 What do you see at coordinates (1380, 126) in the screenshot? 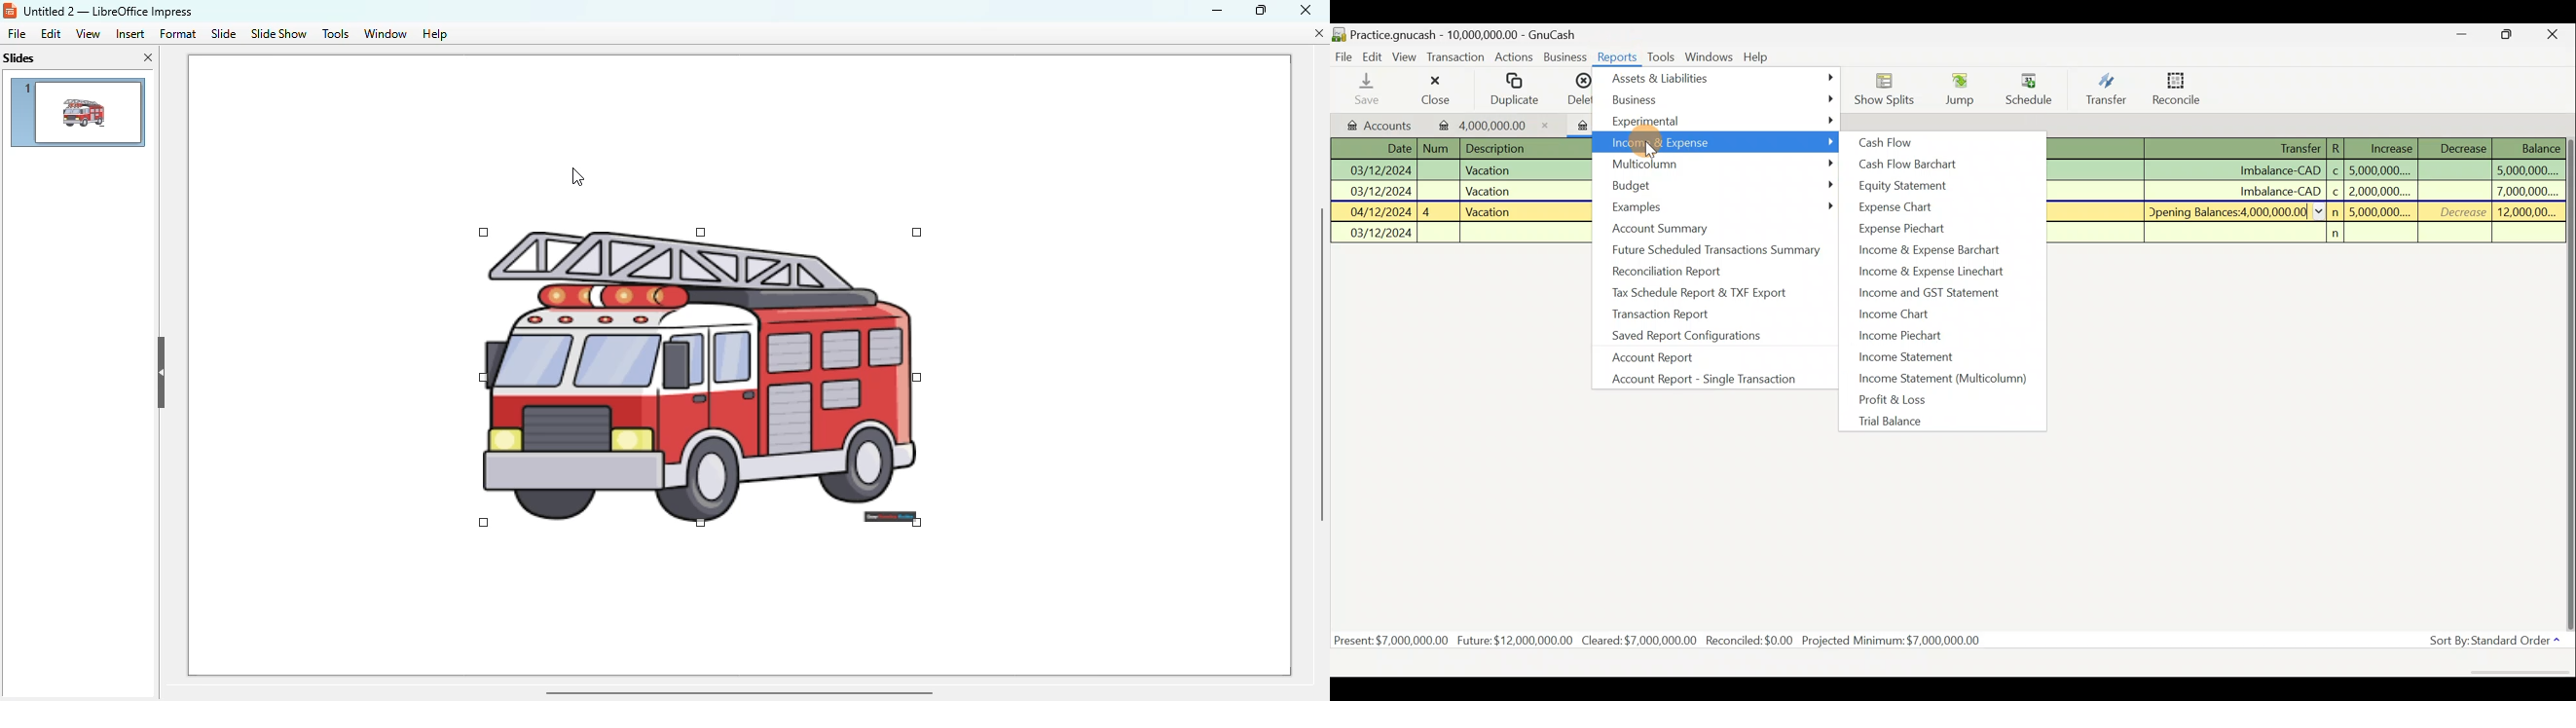
I see `Accounts` at bounding box center [1380, 126].